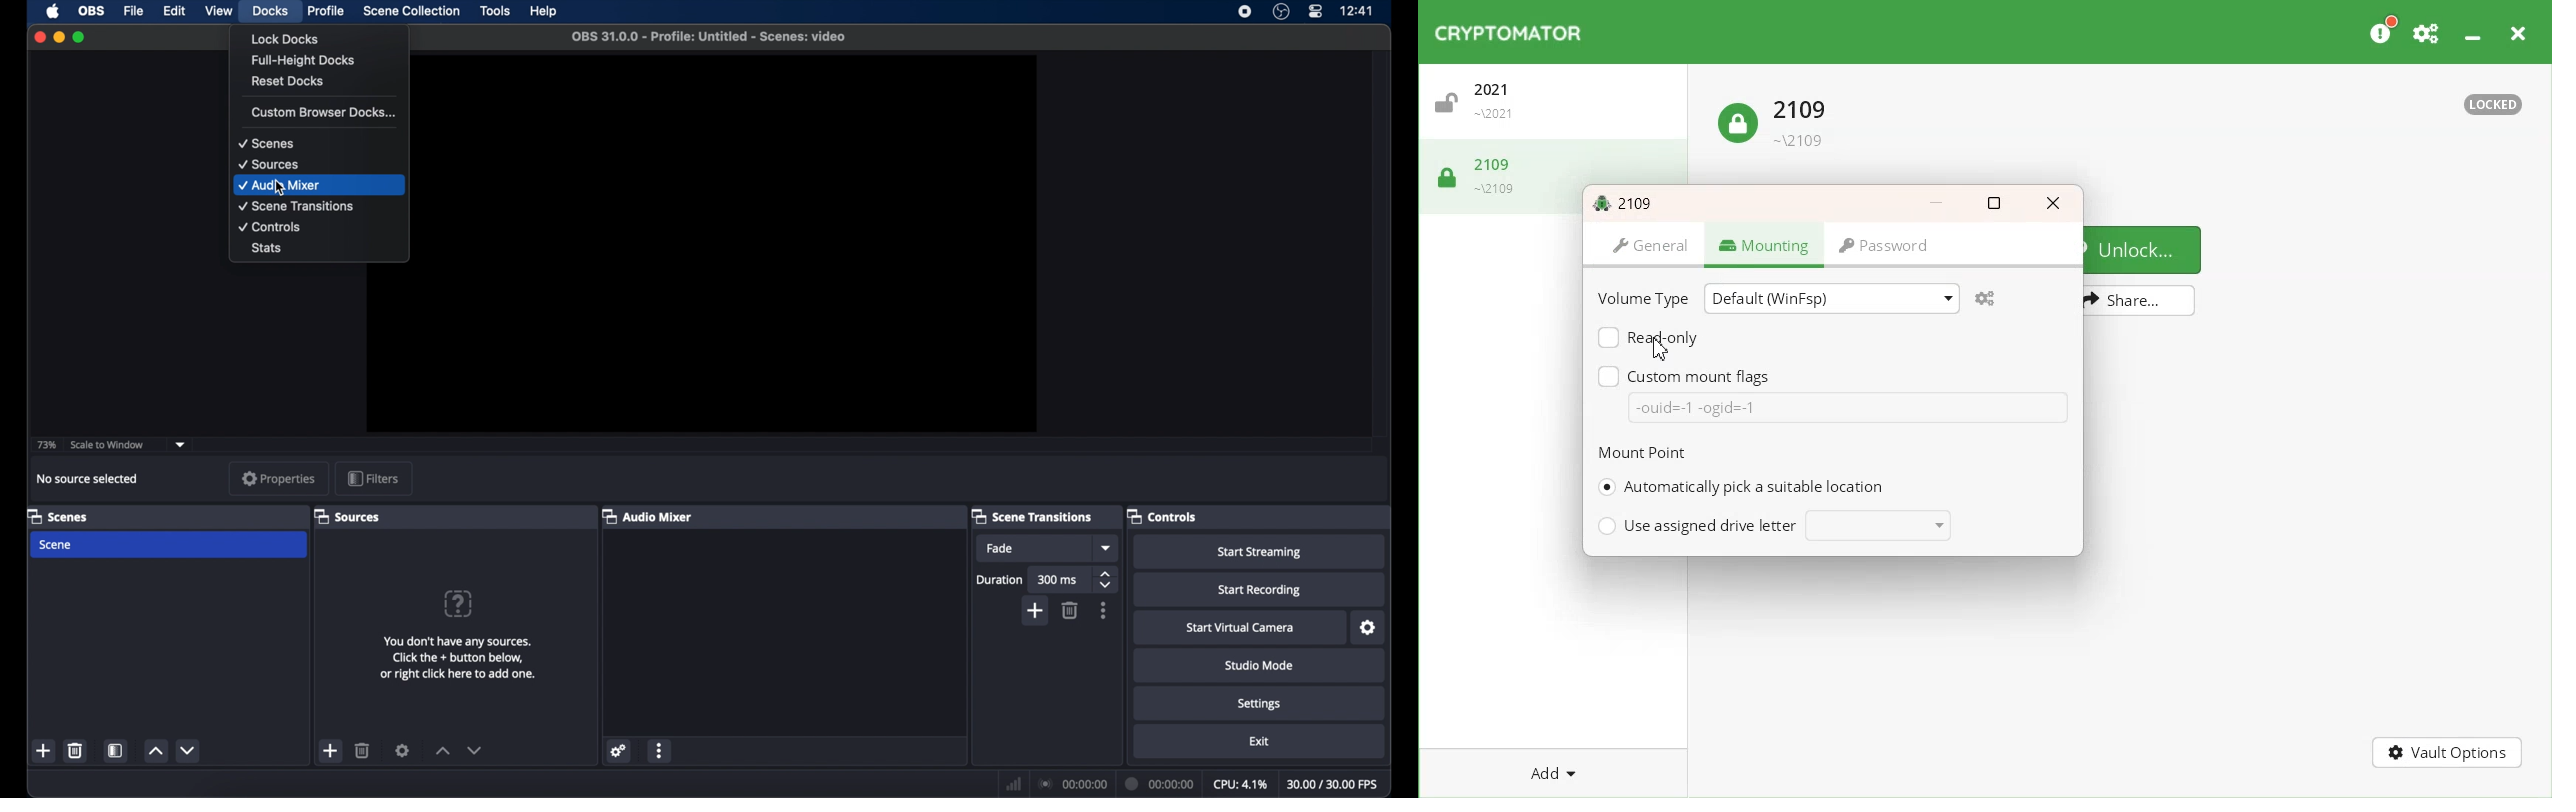 Image resolution: width=2576 pixels, height=812 pixels. What do you see at coordinates (270, 227) in the screenshot?
I see `controls` at bounding box center [270, 227].